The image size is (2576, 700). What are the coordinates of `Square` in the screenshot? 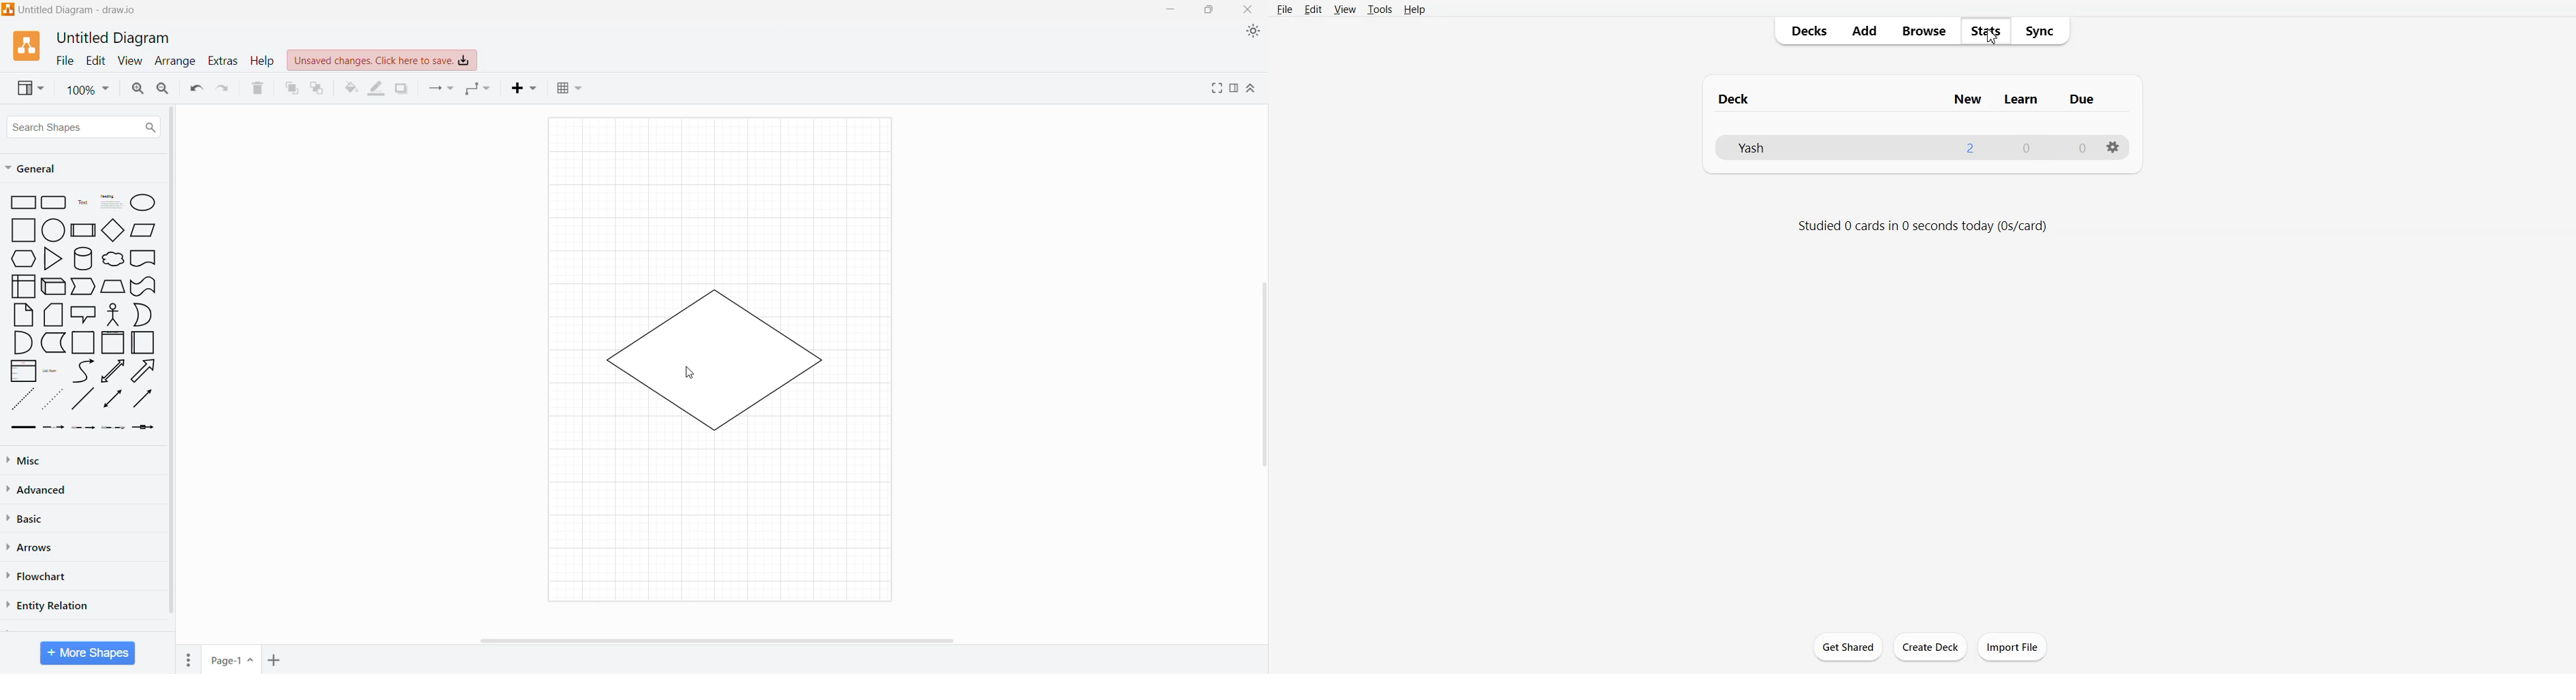 It's located at (24, 230).